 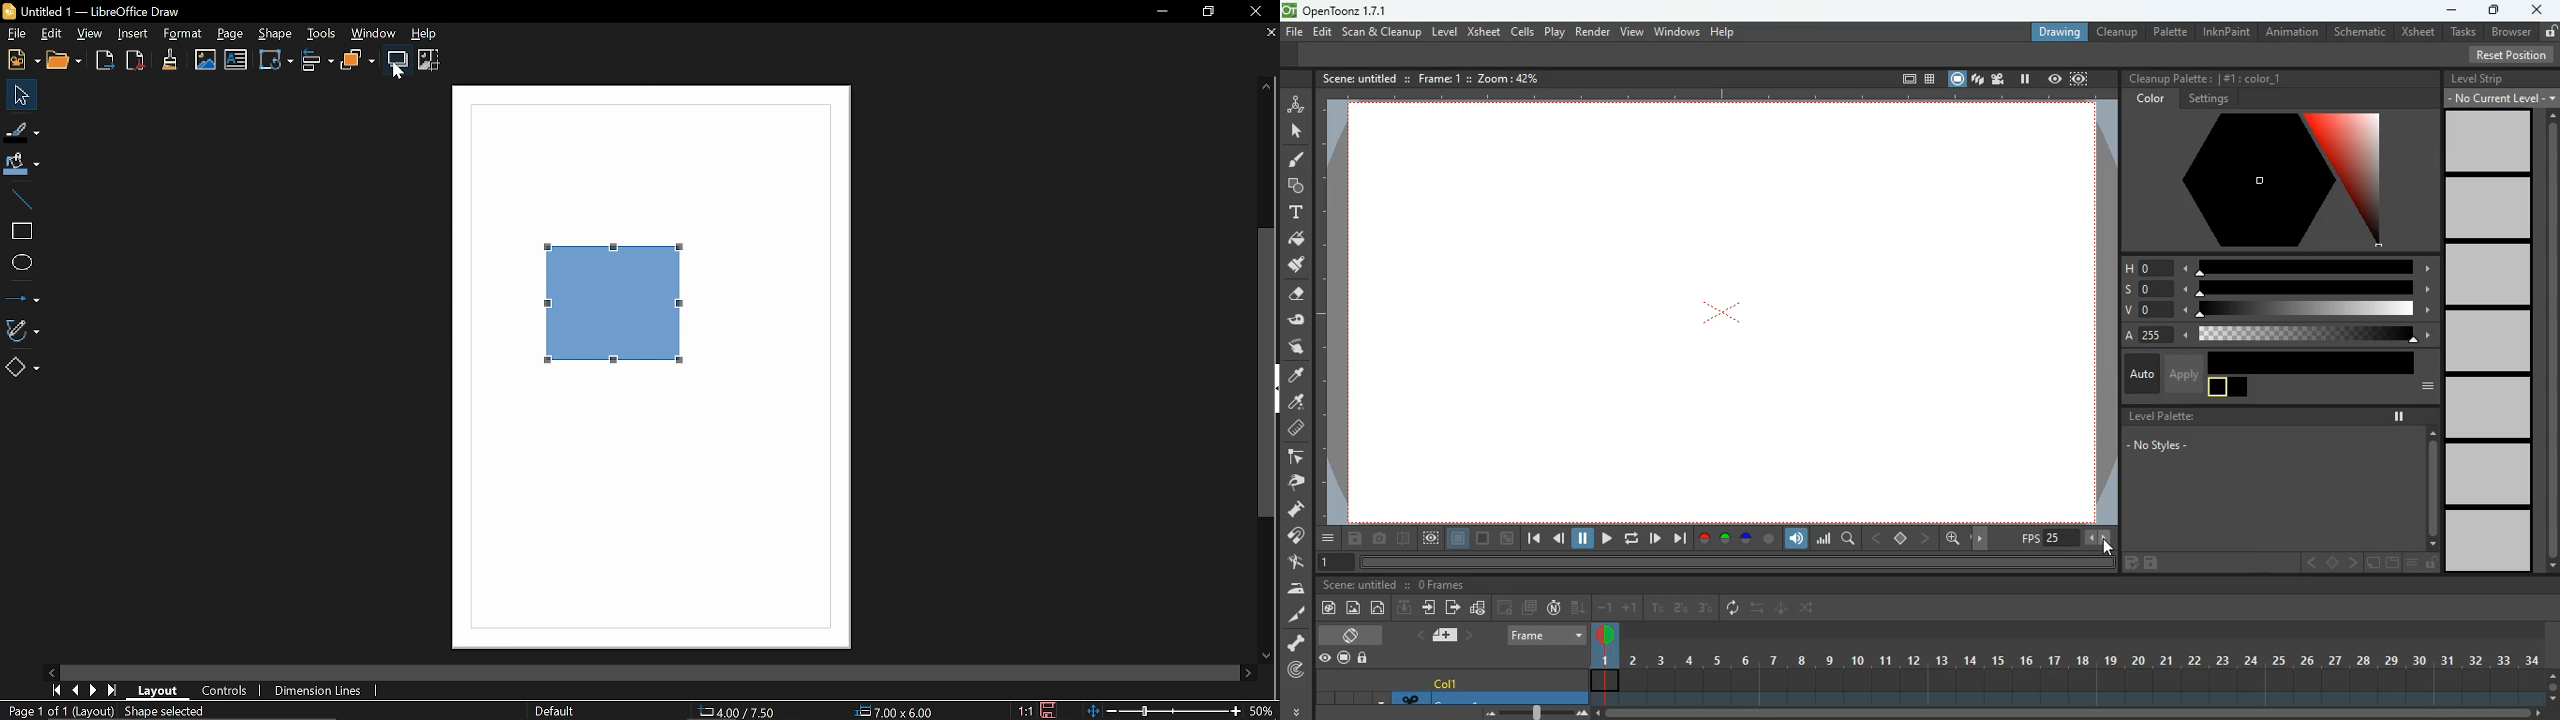 What do you see at coordinates (227, 691) in the screenshot?
I see `Controls` at bounding box center [227, 691].